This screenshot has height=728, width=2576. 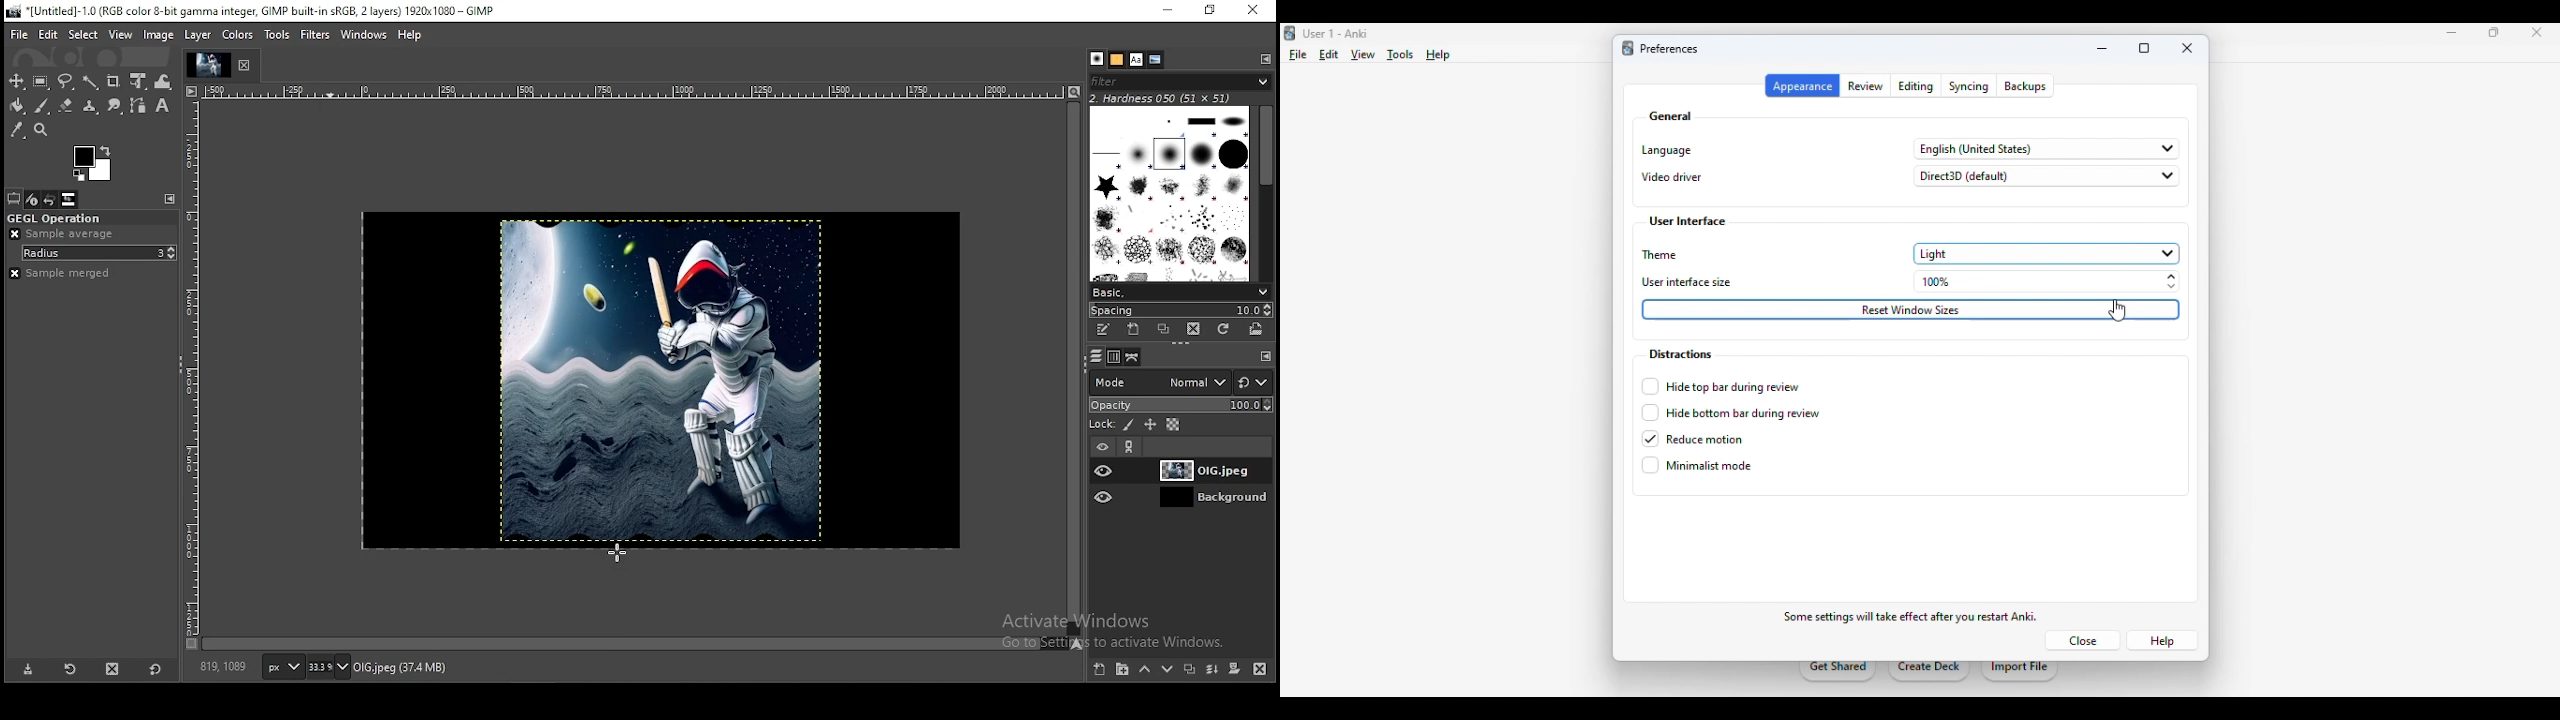 I want to click on editing, so click(x=1917, y=86).